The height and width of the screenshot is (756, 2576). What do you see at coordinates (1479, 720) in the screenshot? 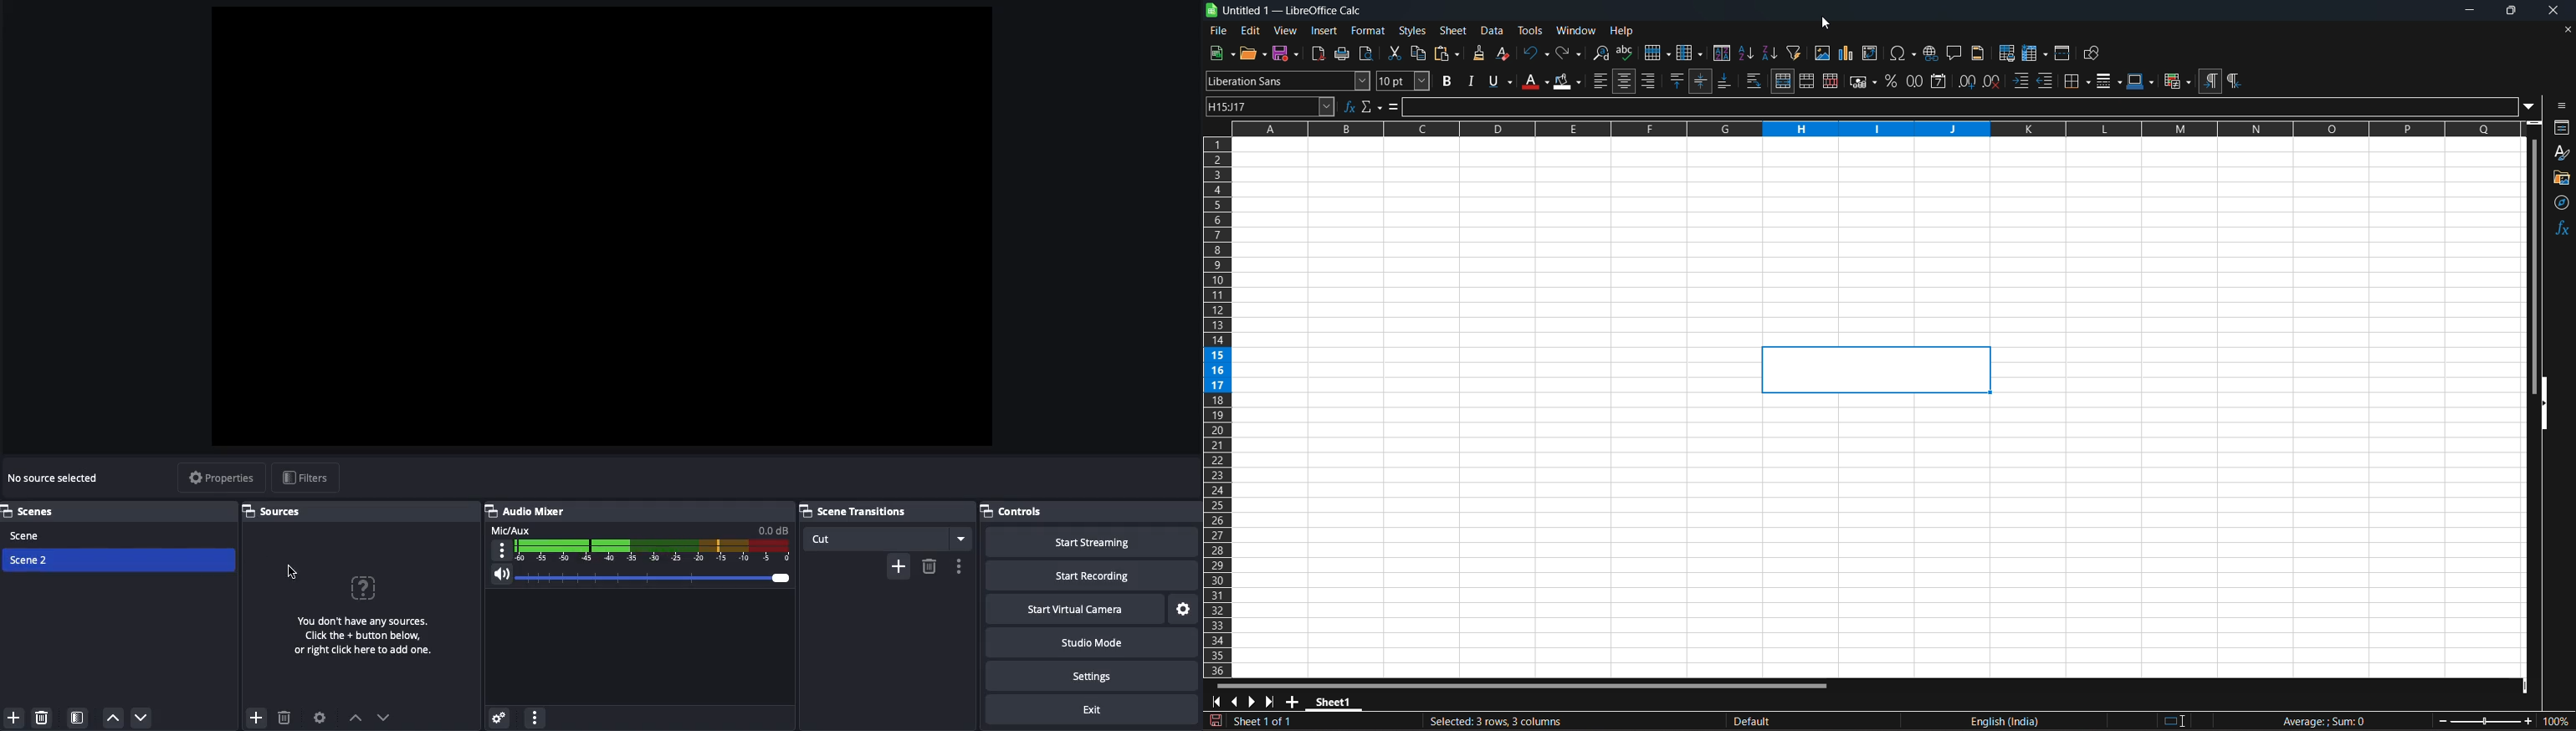
I see `sheet 1` at bounding box center [1479, 720].